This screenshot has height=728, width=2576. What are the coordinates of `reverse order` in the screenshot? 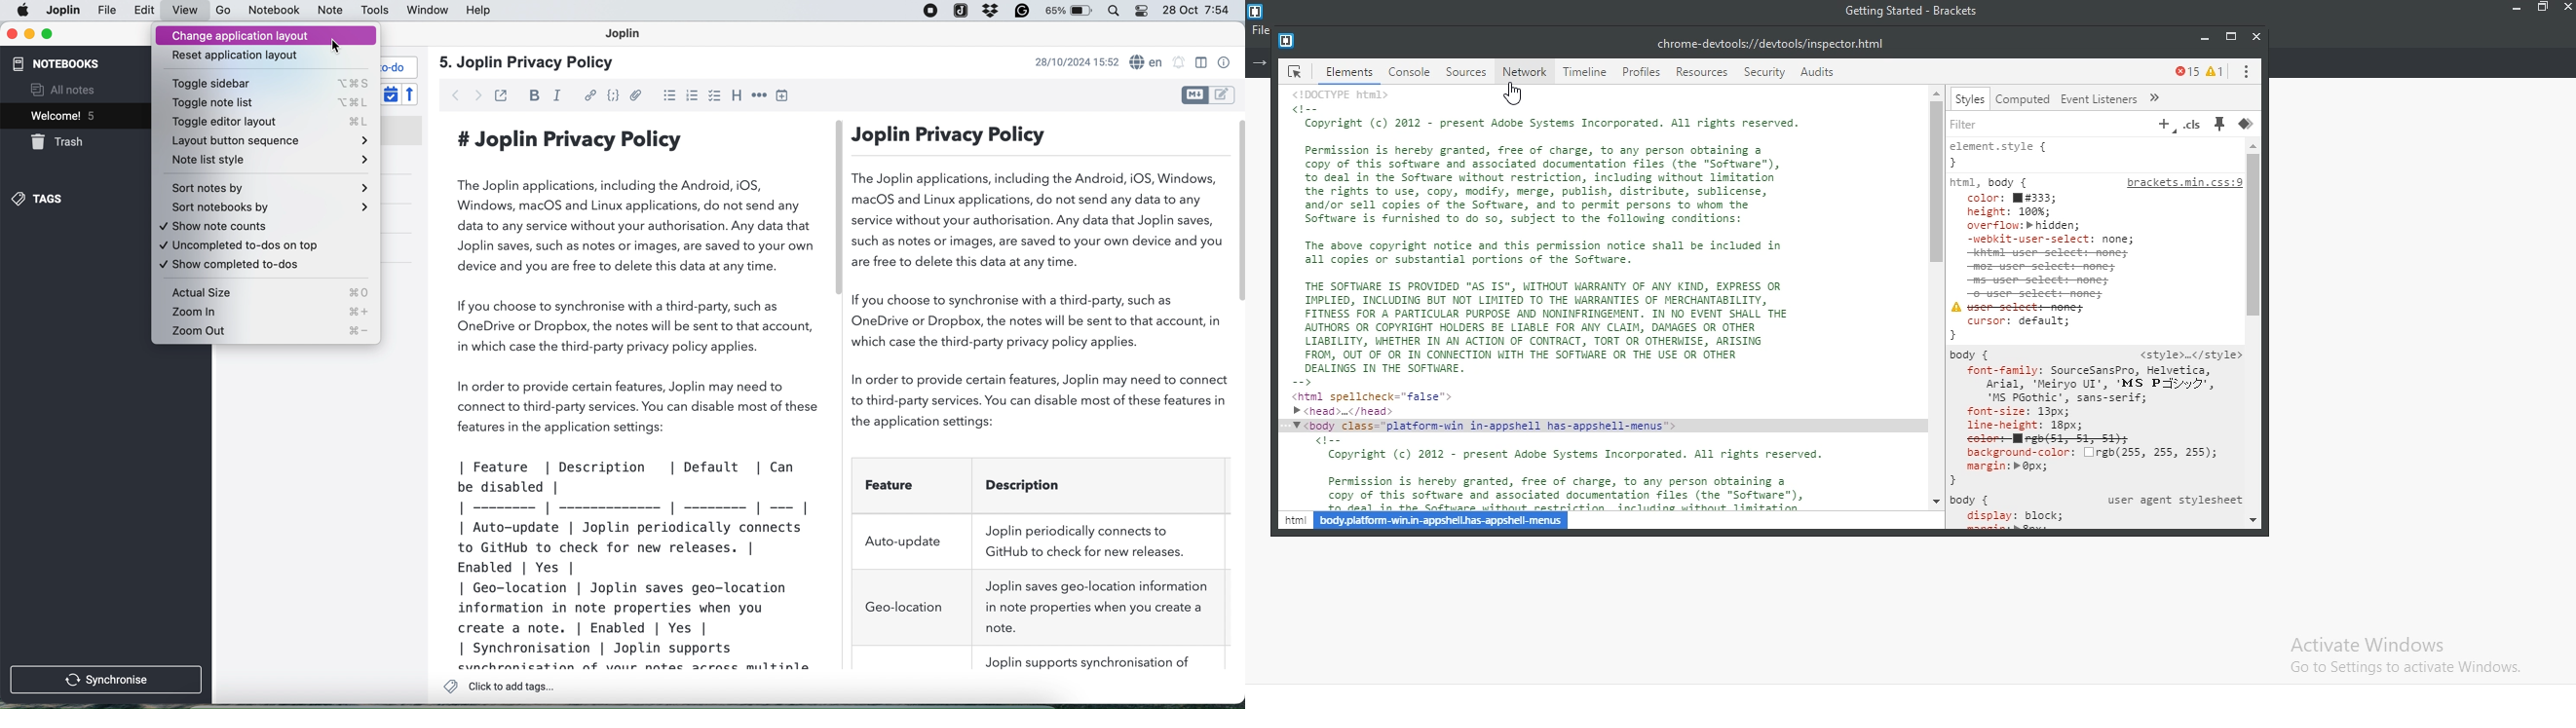 It's located at (410, 94).